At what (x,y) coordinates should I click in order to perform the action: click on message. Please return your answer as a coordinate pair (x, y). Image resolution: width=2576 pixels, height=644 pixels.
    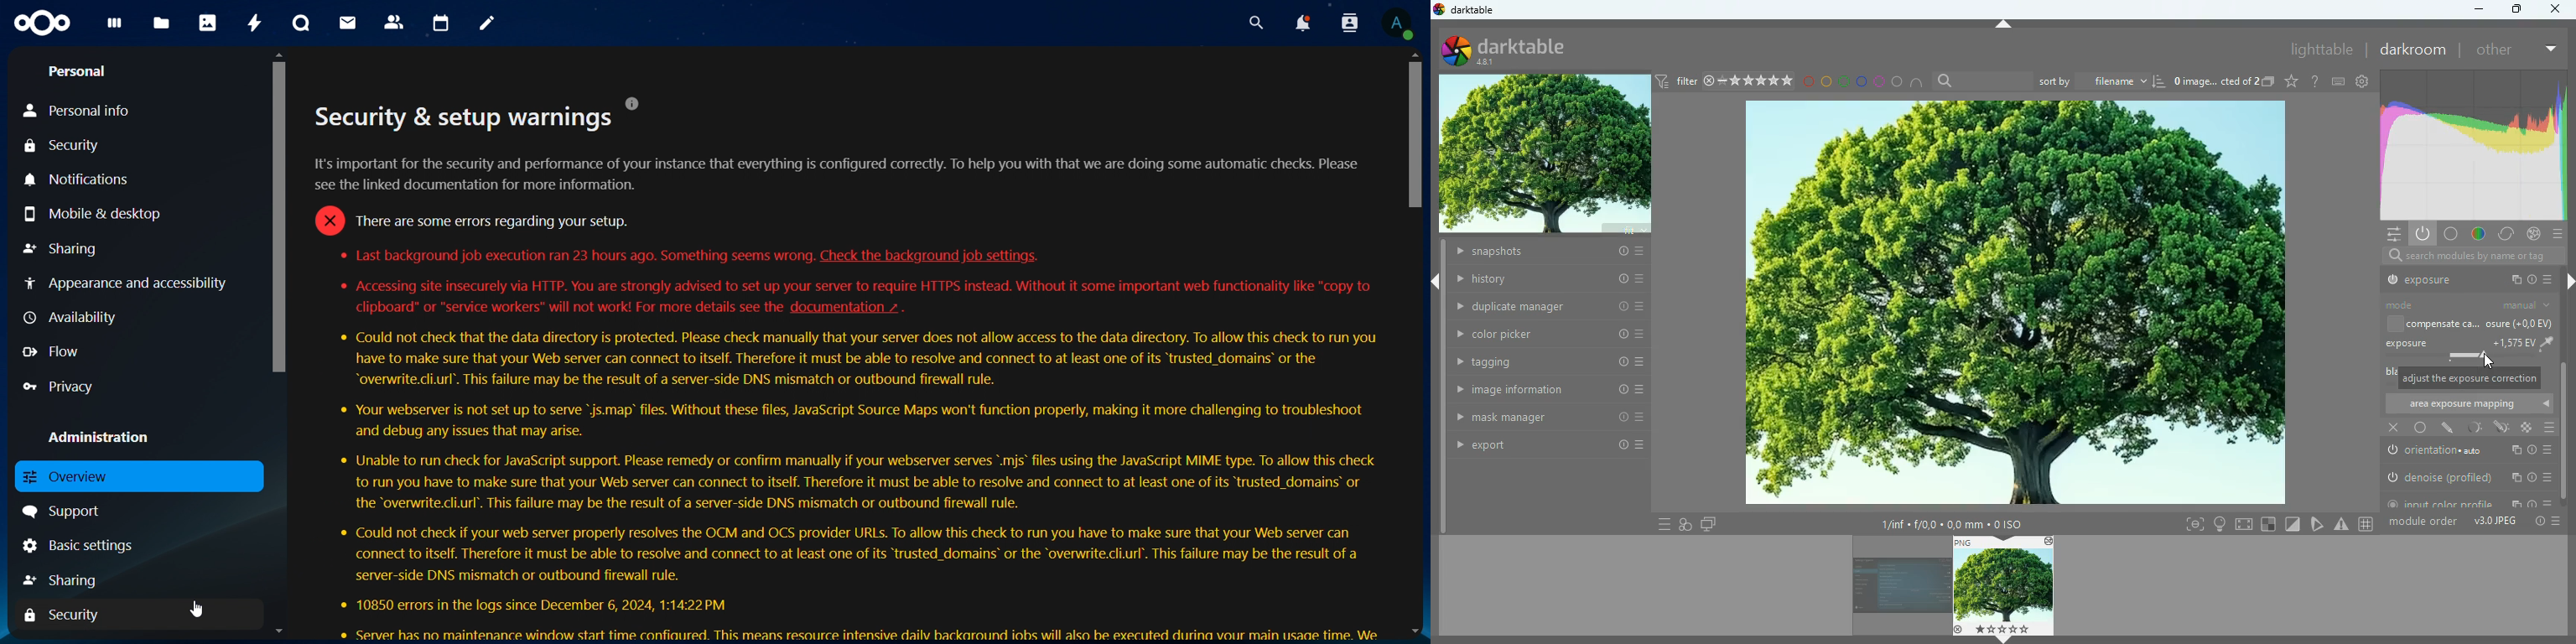
    Looking at the image, I should click on (2467, 378).